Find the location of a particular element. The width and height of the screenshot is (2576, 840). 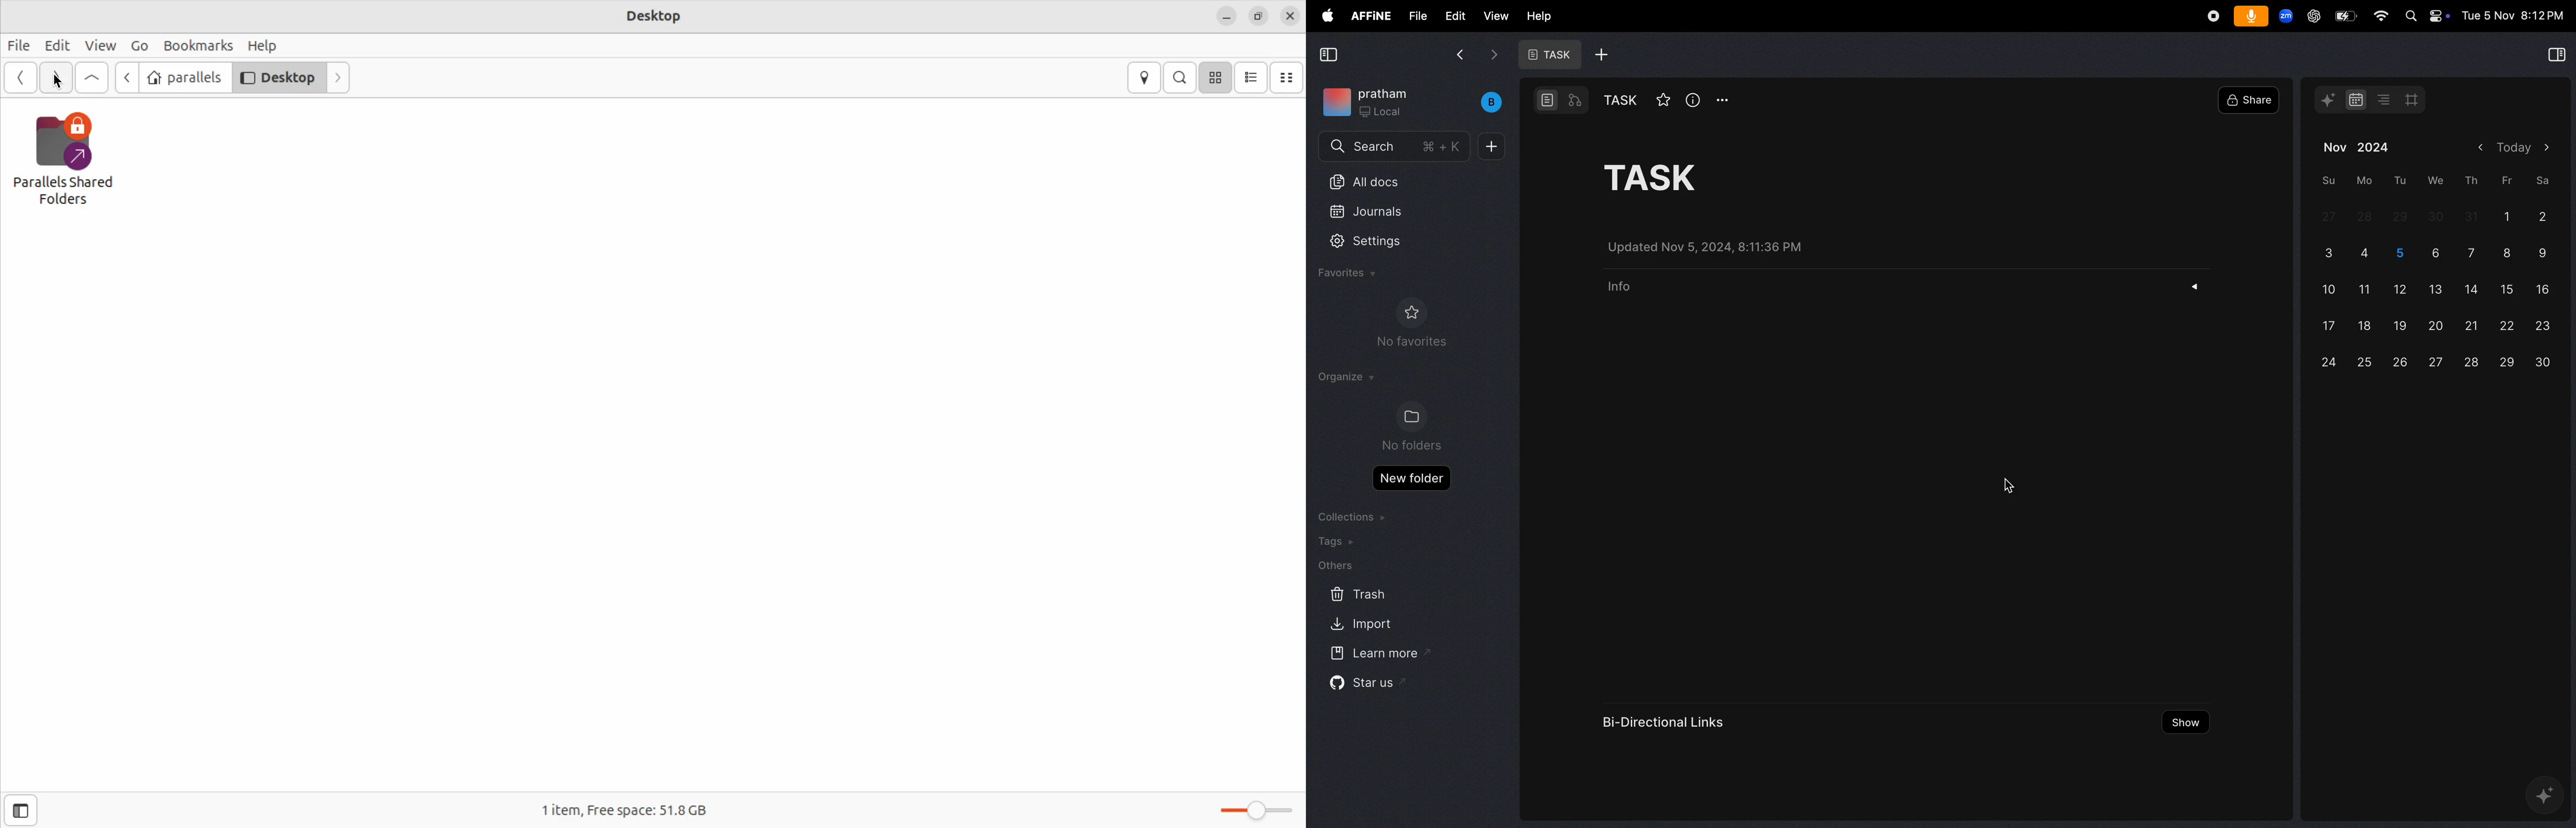

edit is located at coordinates (56, 45).